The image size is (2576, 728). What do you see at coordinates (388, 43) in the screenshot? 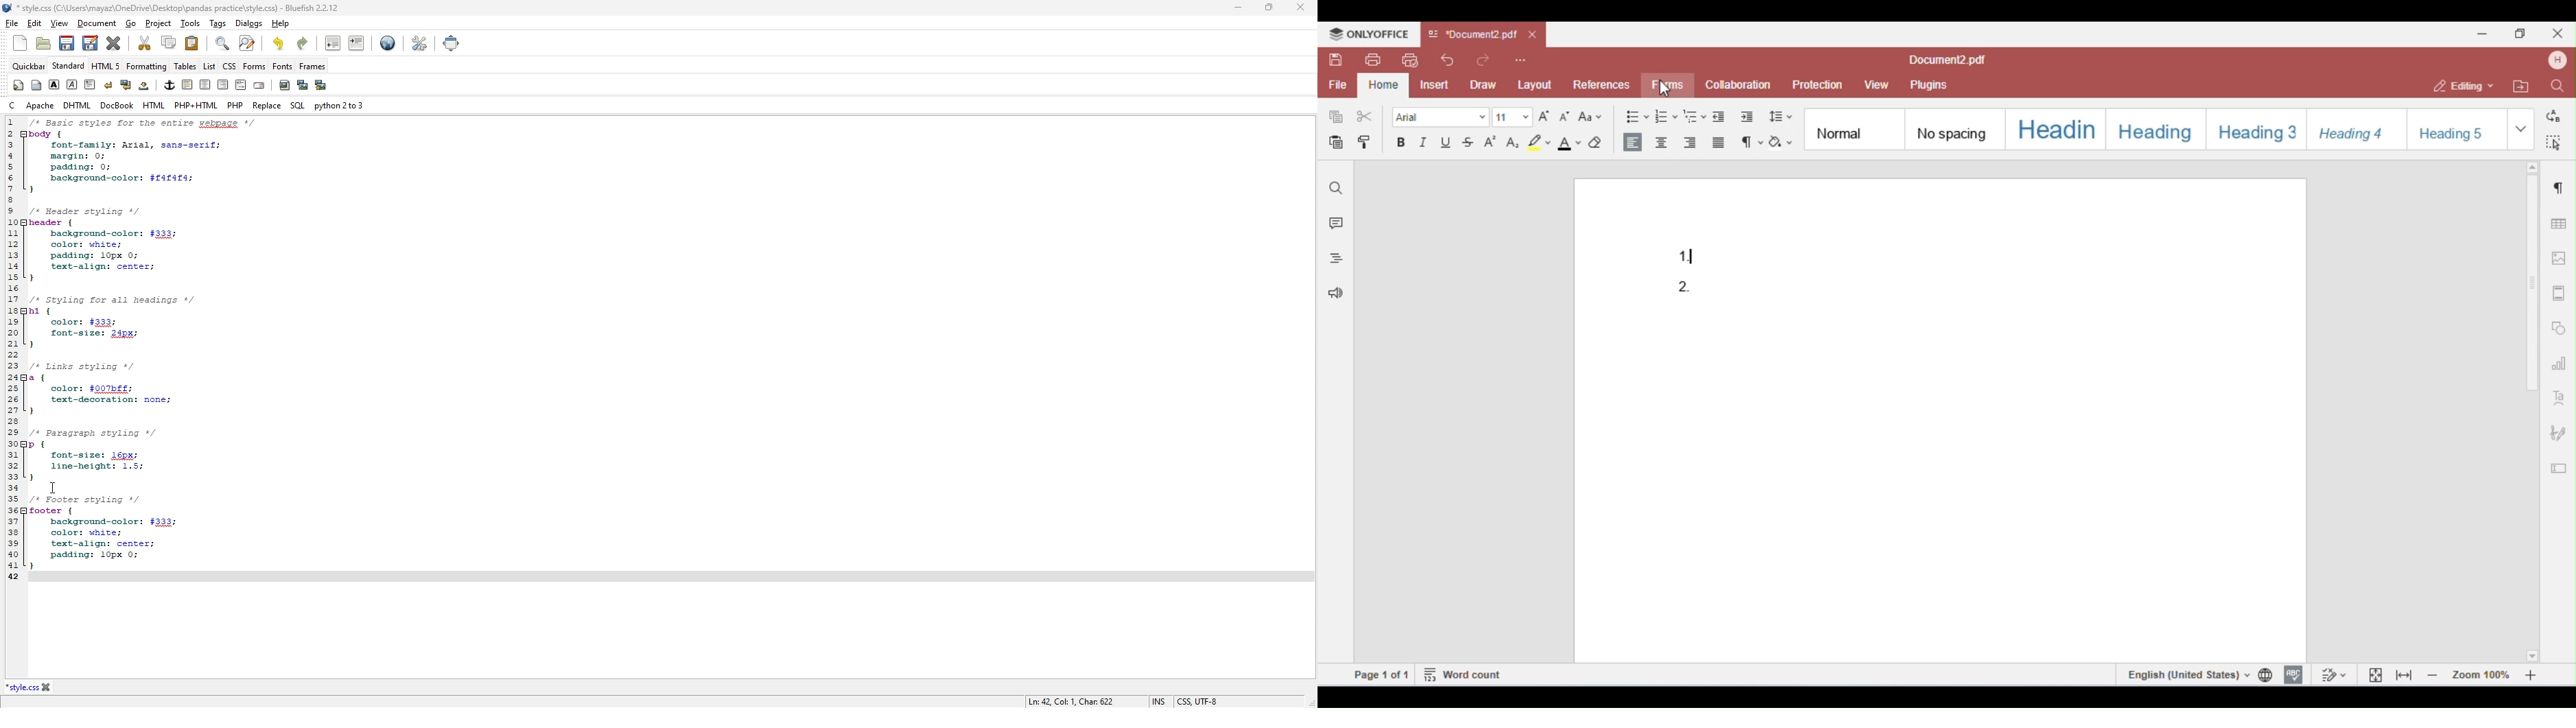
I see `web preview` at bounding box center [388, 43].